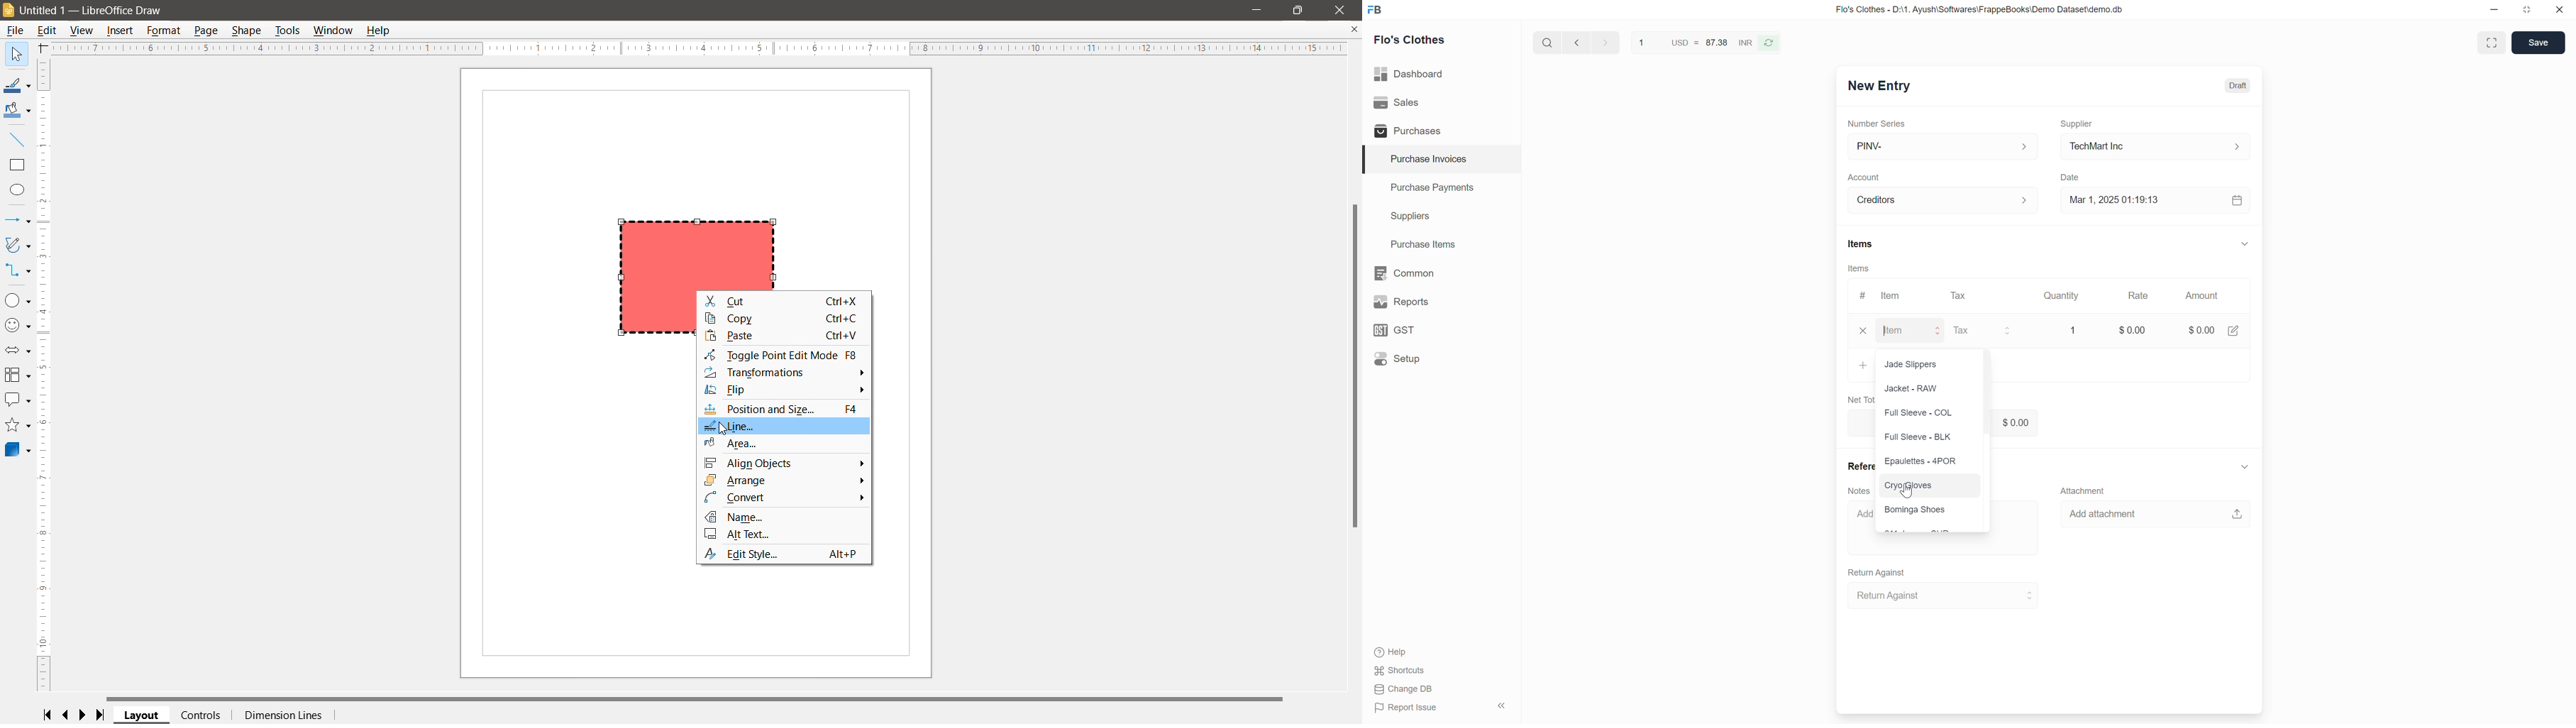  What do you see at coordinates (1403, 217) in the screenshot?
I see `Suppliers` at bounding box center [1403, 217].